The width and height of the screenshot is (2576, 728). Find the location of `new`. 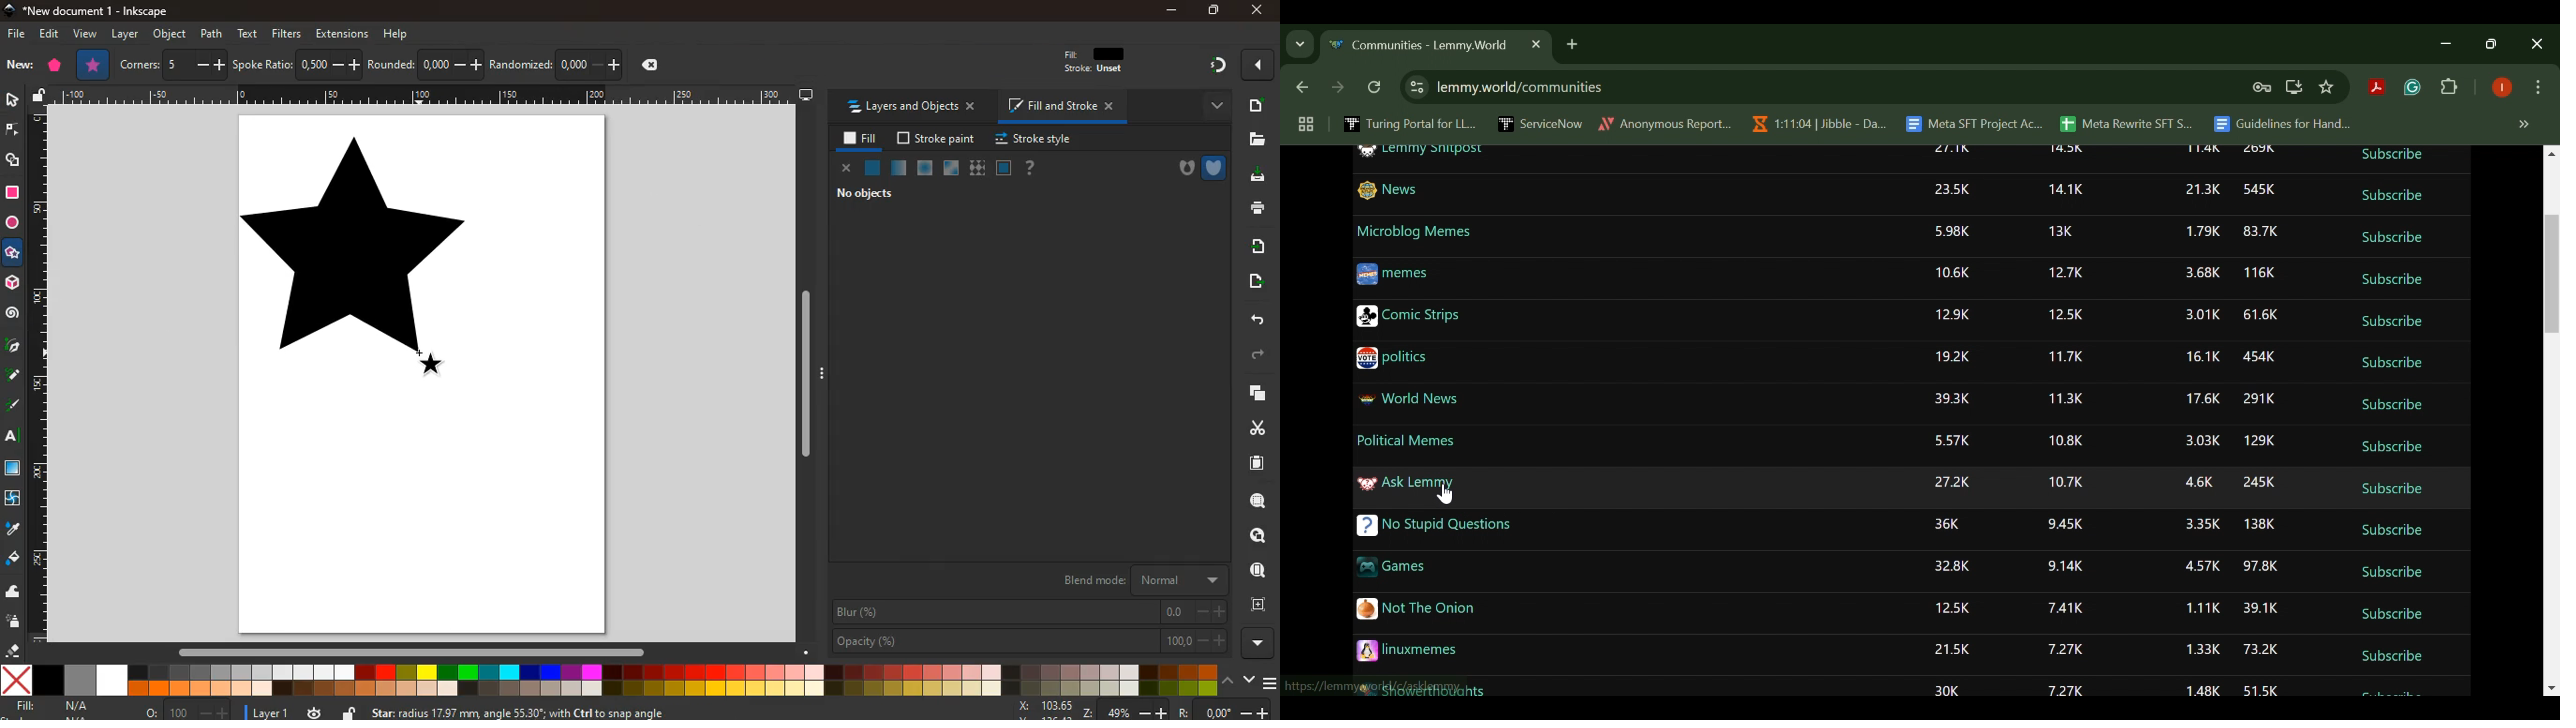

new is located at coordinates (1253, 107).